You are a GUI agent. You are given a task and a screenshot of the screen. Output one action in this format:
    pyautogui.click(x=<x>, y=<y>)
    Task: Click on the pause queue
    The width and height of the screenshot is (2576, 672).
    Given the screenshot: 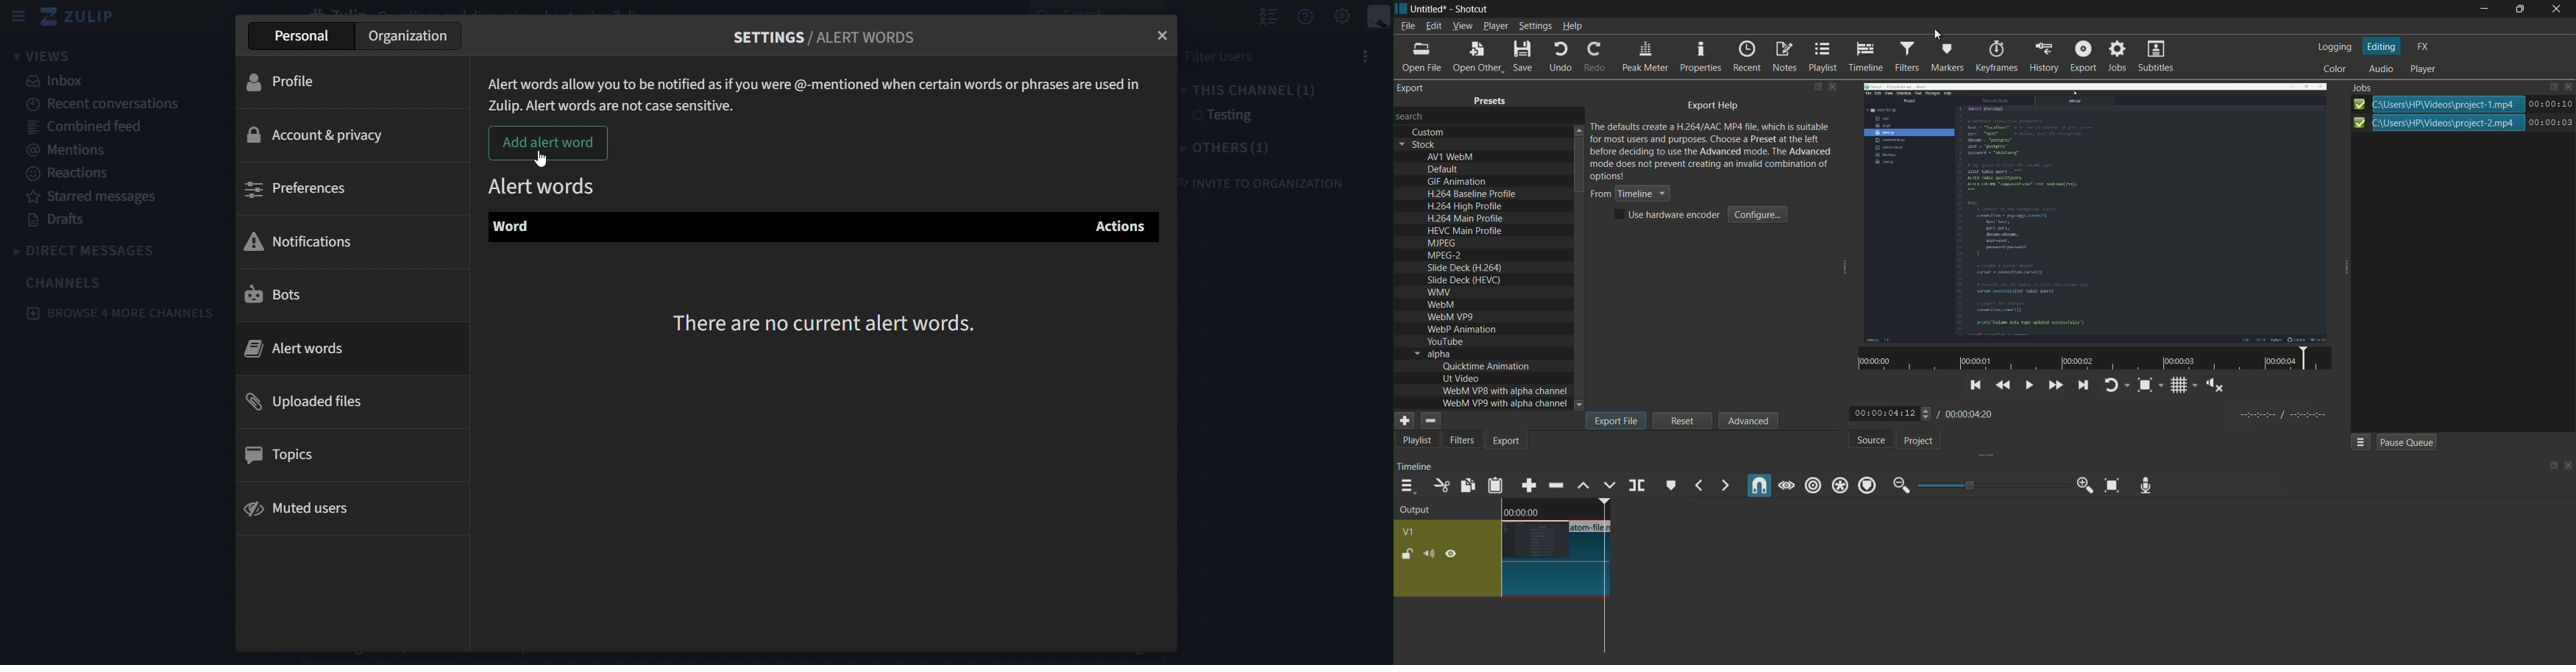 What is the action you would take?
    pyautogui.click(x=2405, y=441)
    